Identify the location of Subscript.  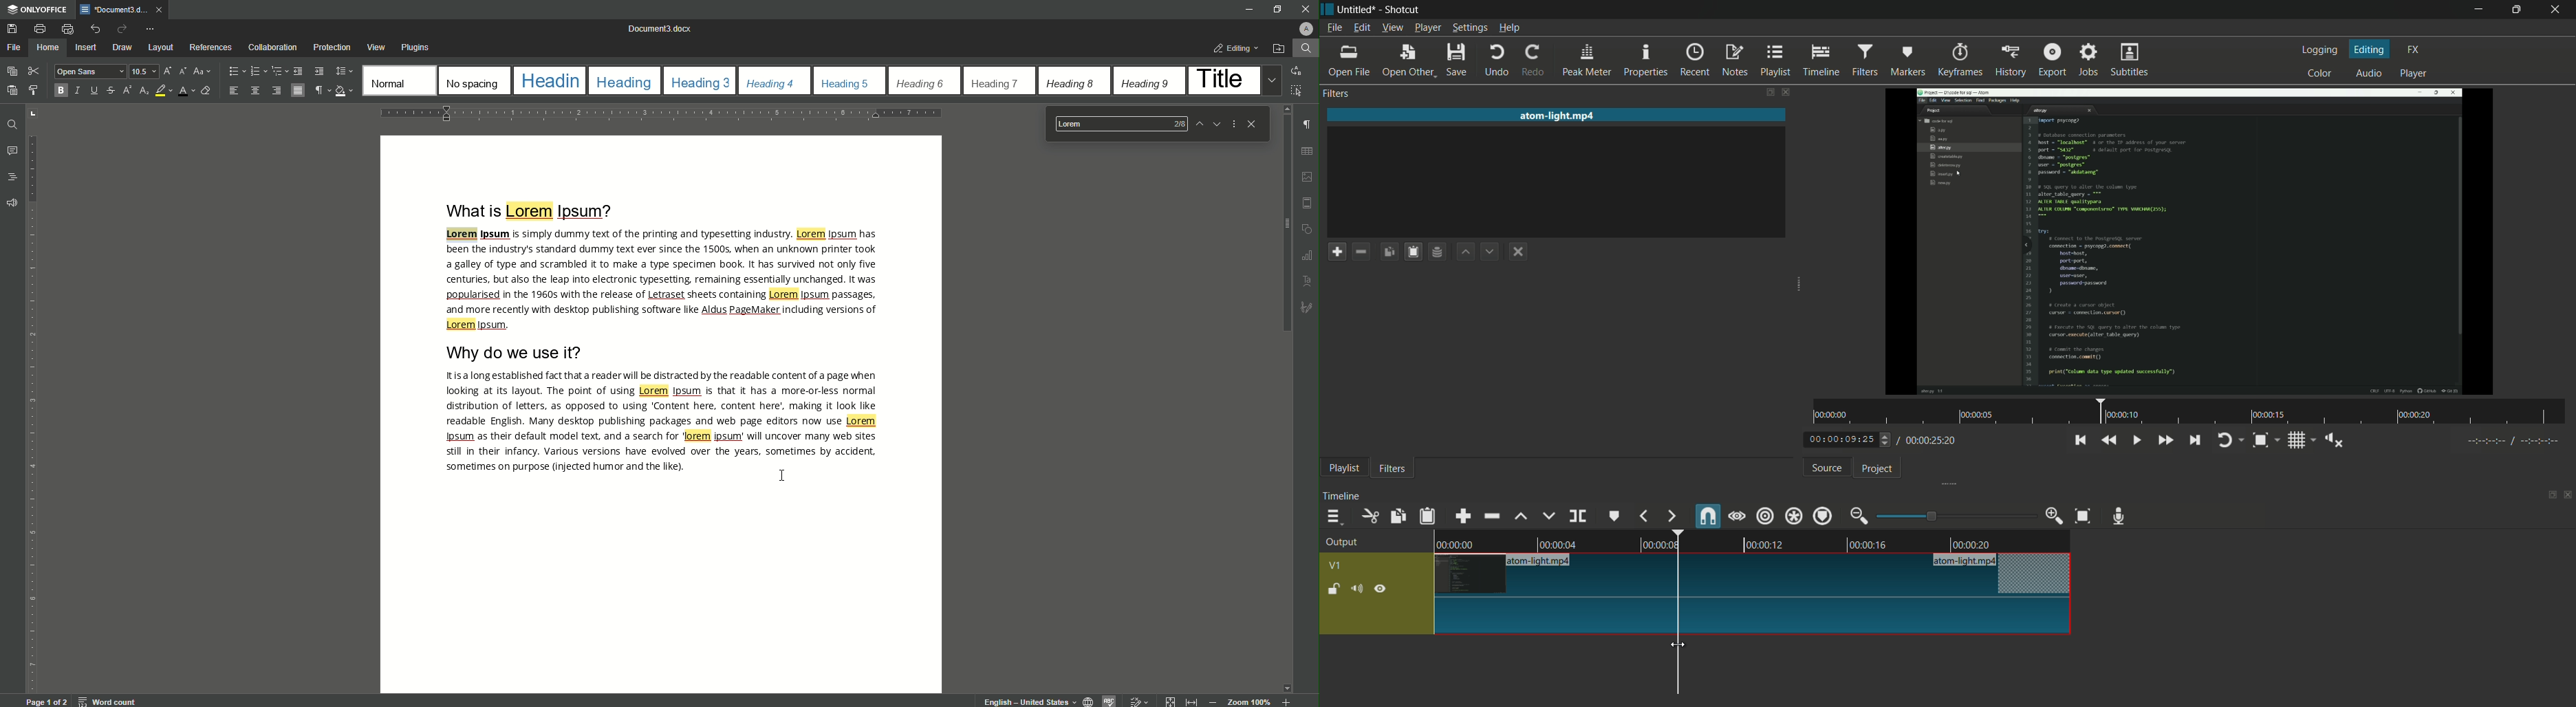
(144, 91).